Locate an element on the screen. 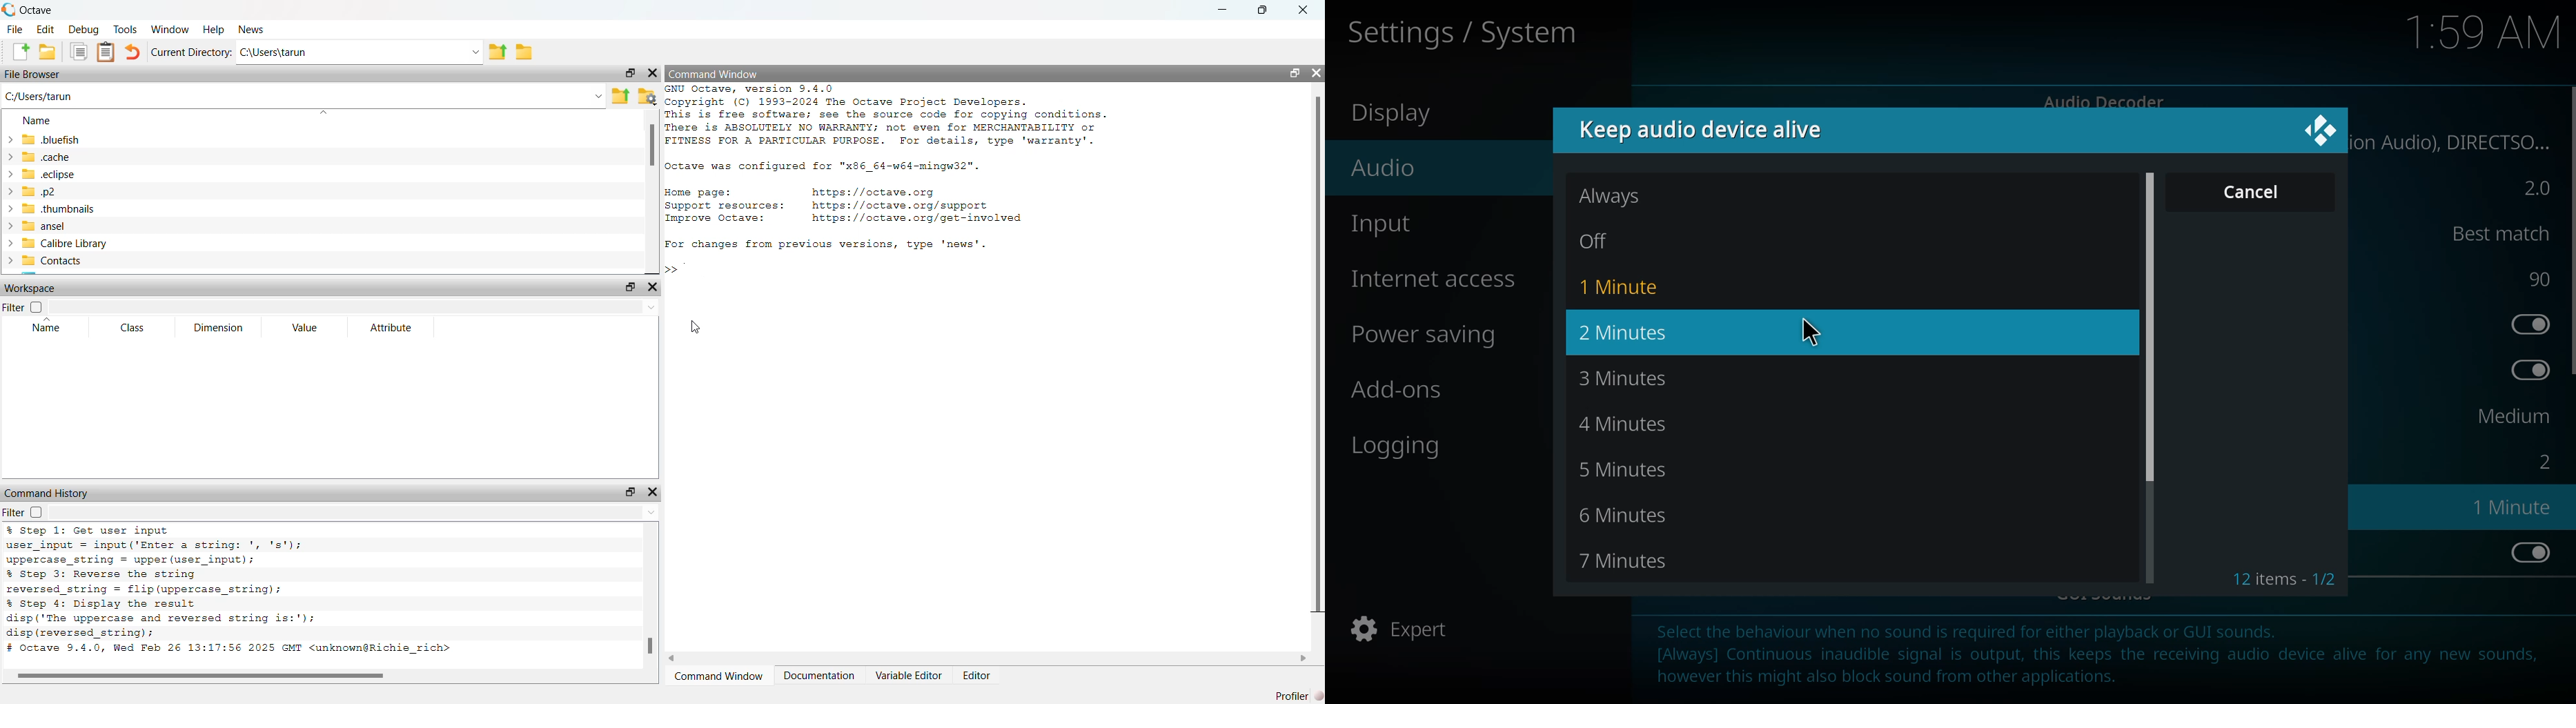 The image size is (2576, 728). cursor is located at coordinates (694, 325).